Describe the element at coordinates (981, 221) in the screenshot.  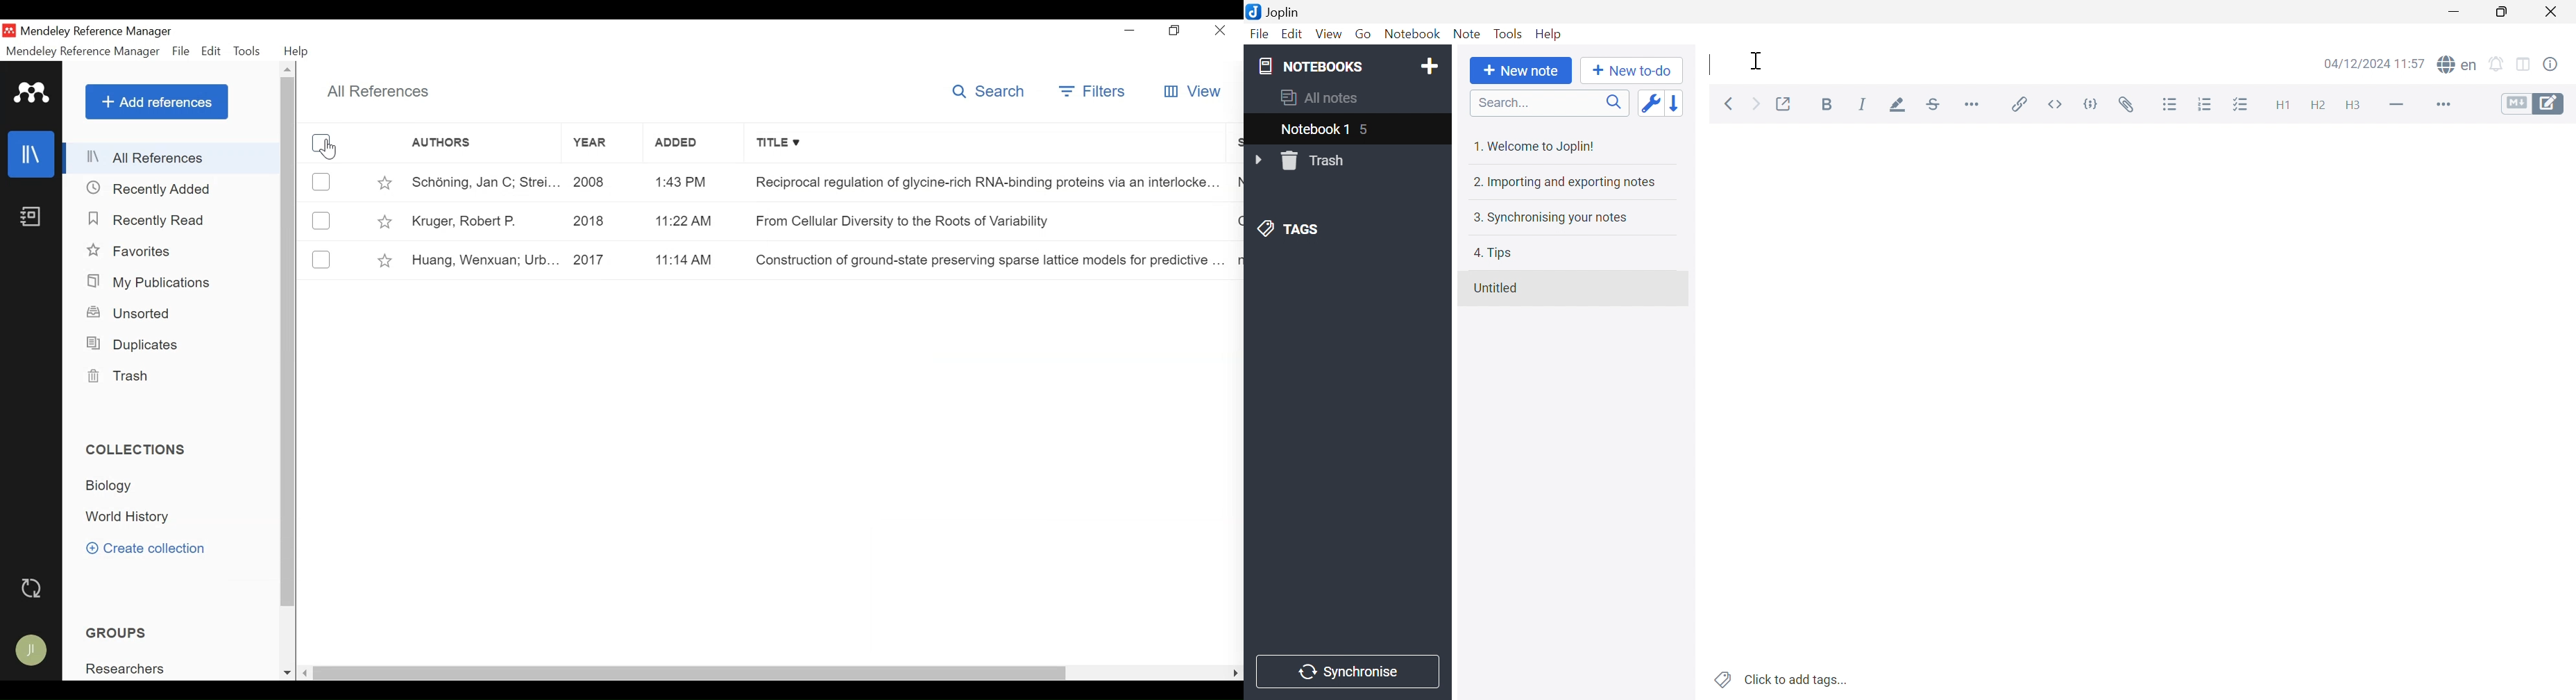
I see `Journal Title` at that location.